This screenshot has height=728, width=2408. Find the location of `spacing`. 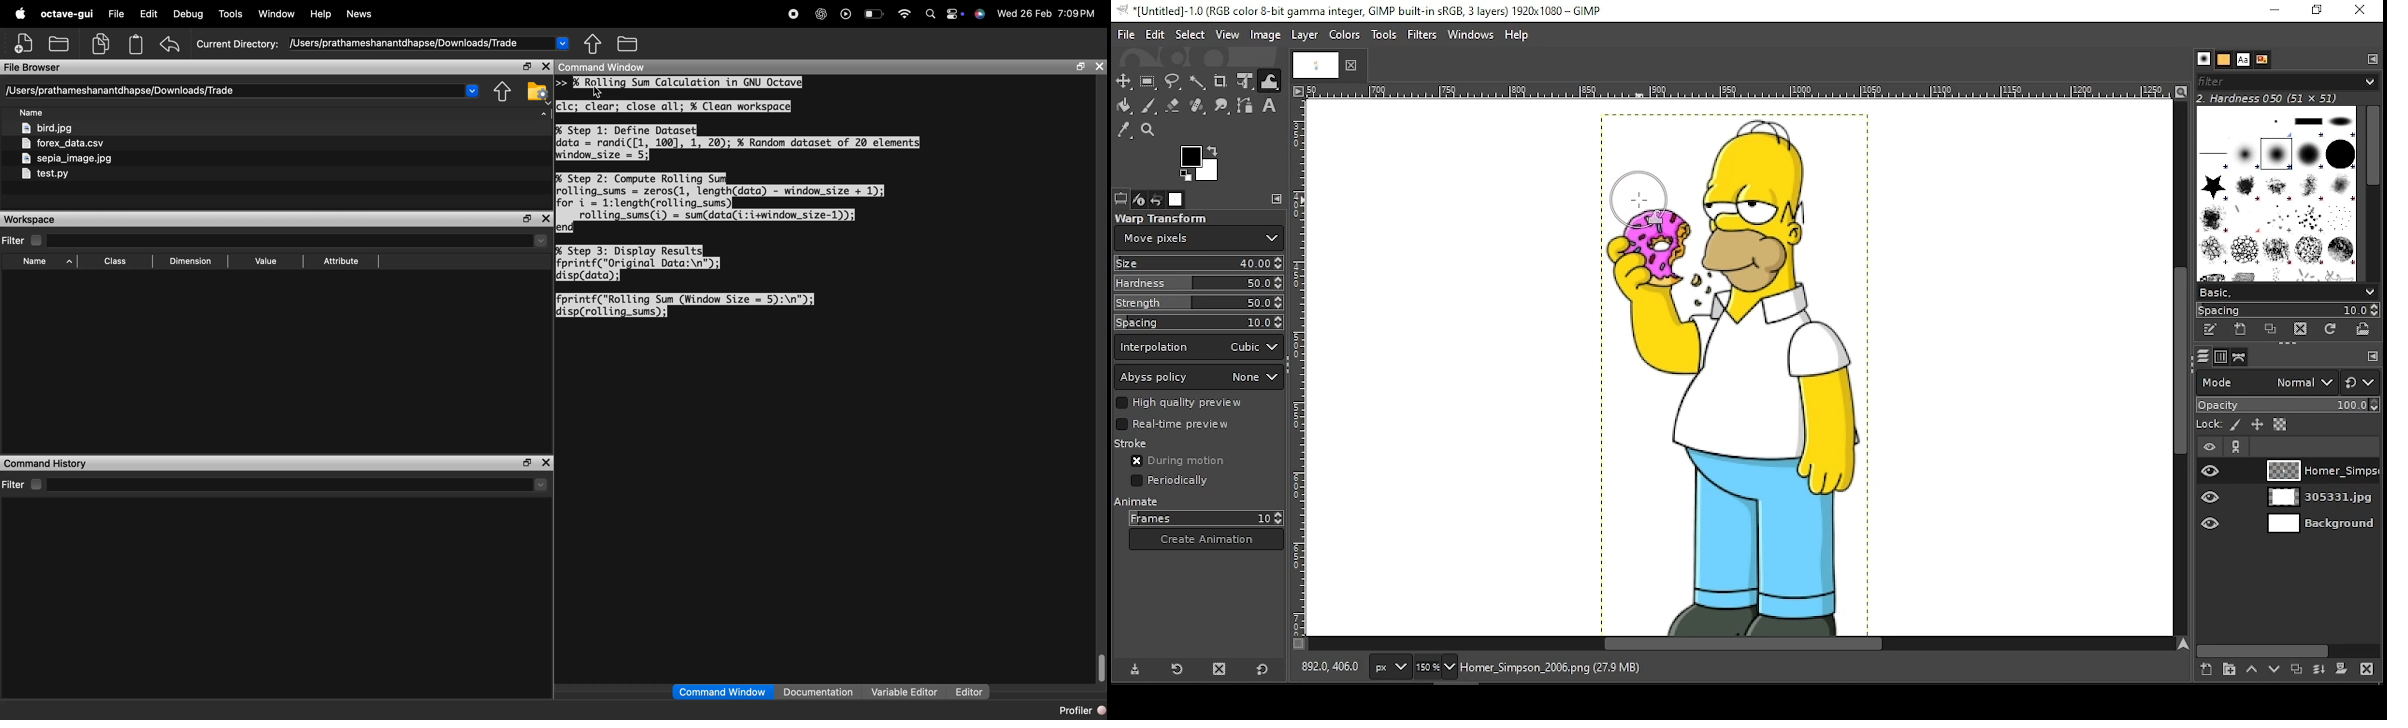

spacing is located at coordinates (2287, 310).